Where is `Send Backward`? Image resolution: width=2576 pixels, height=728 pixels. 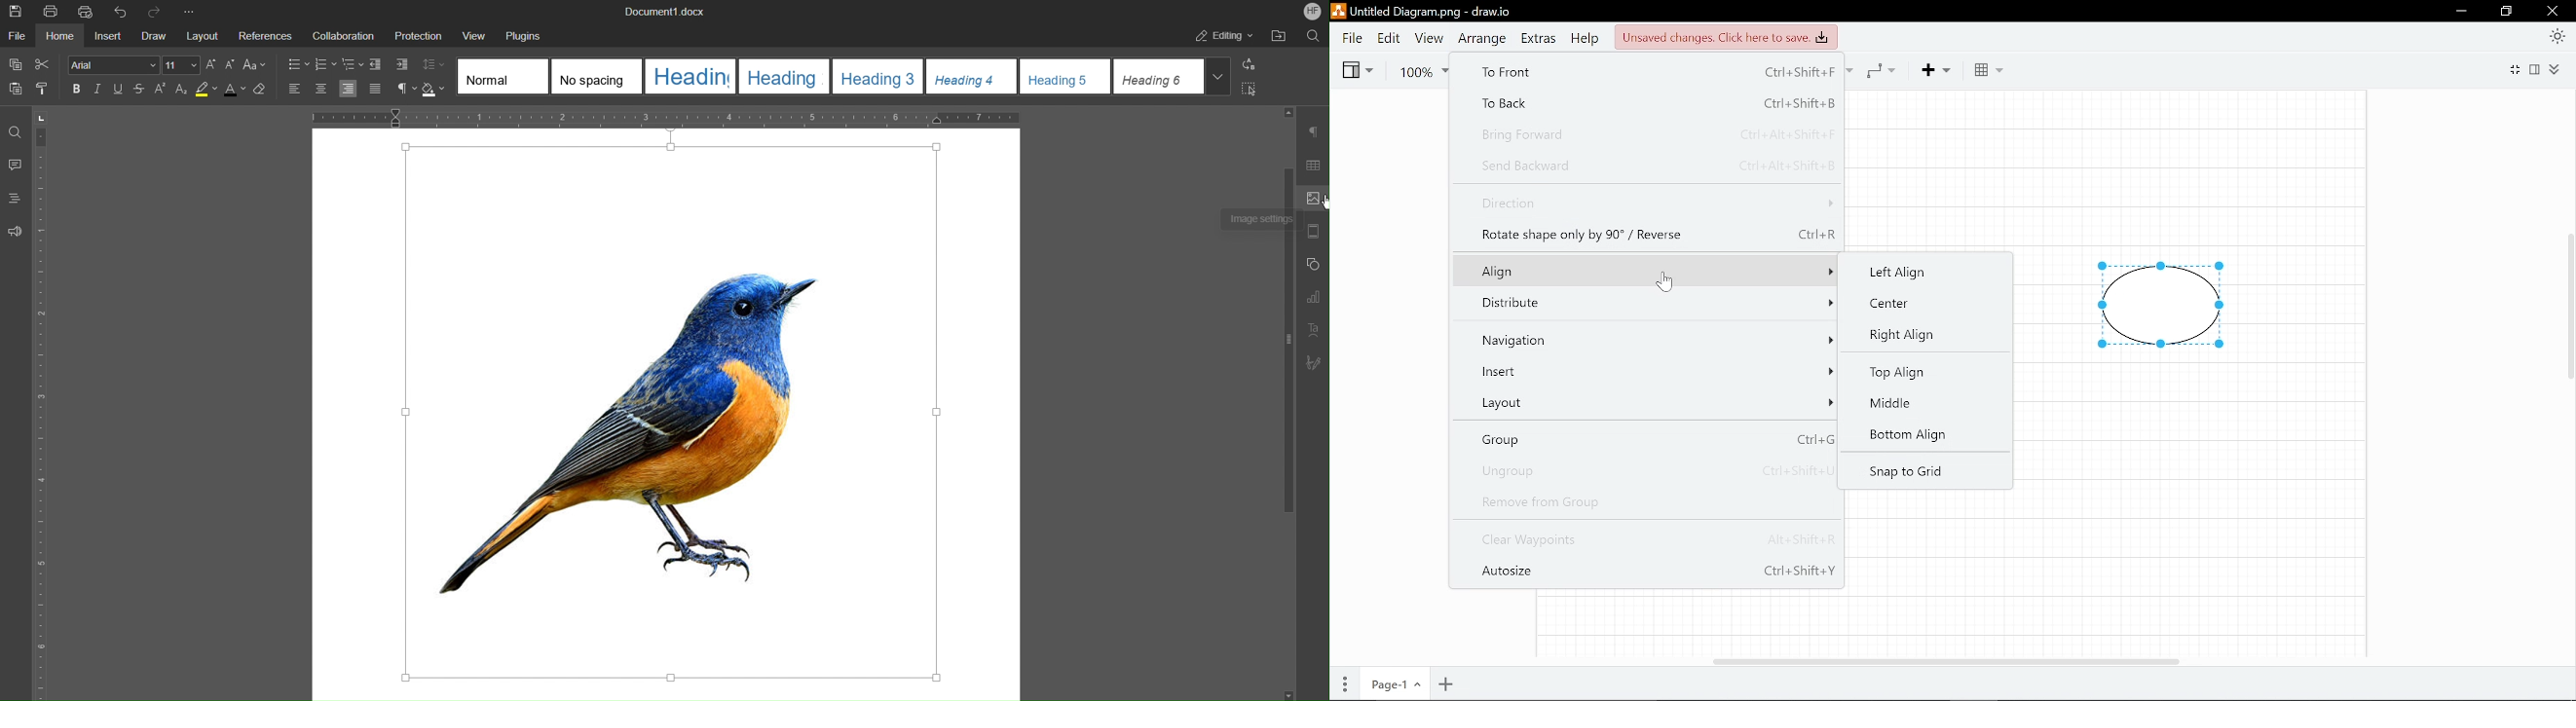 Send Backward is located at coordinates (1656, 164).